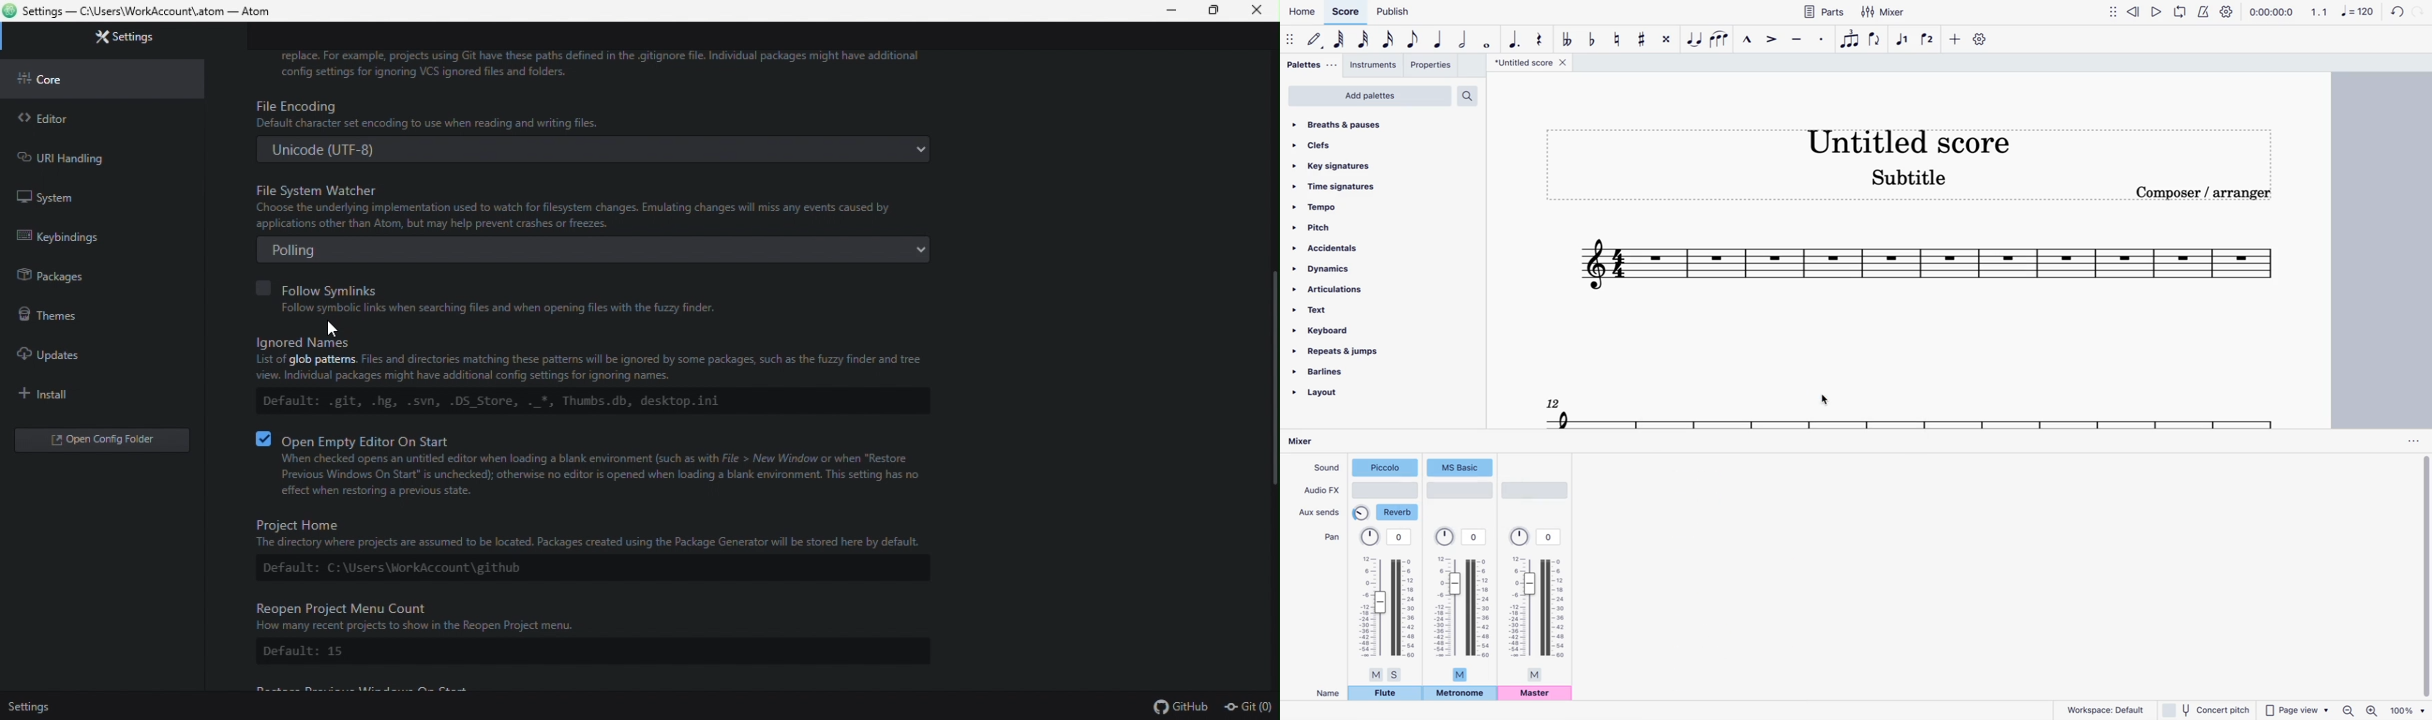 This screenshot has width=2436, height=728. What do you see at coordinates (1953, 38) in the screenshot?
I see `more` at bounding box center [1953, 38].